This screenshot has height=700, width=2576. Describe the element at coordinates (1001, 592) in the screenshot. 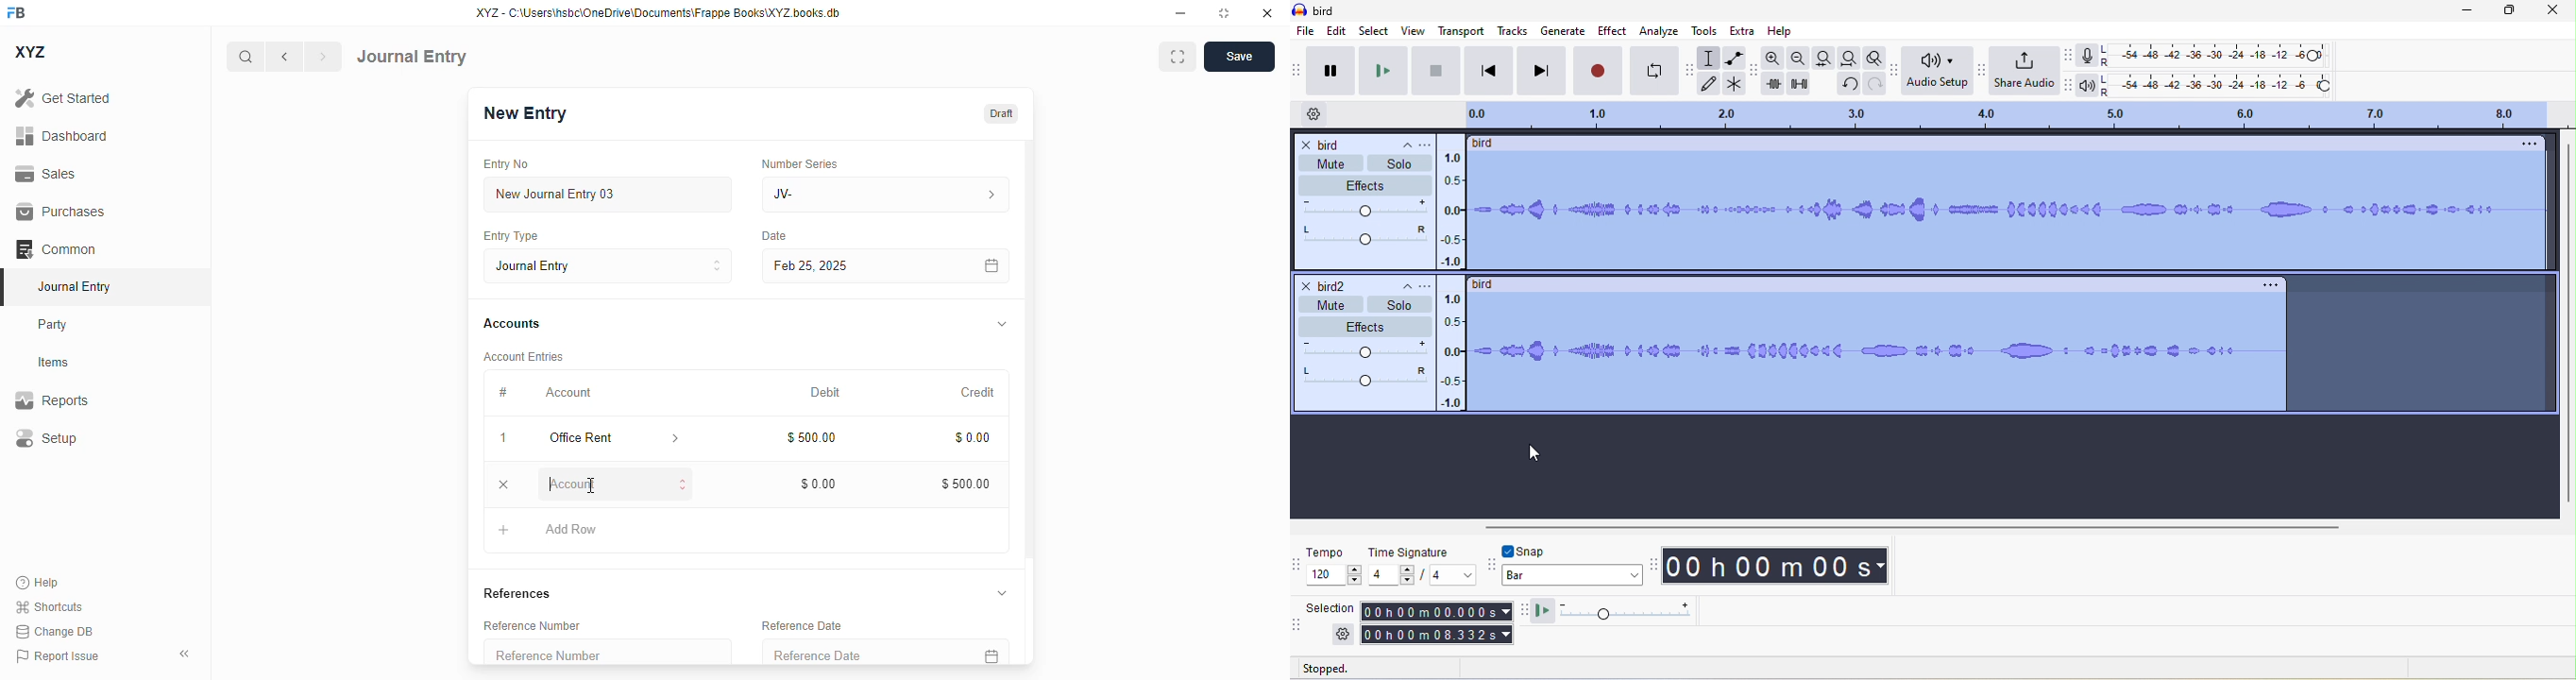

I see `toggle expand/collapse` at that location.